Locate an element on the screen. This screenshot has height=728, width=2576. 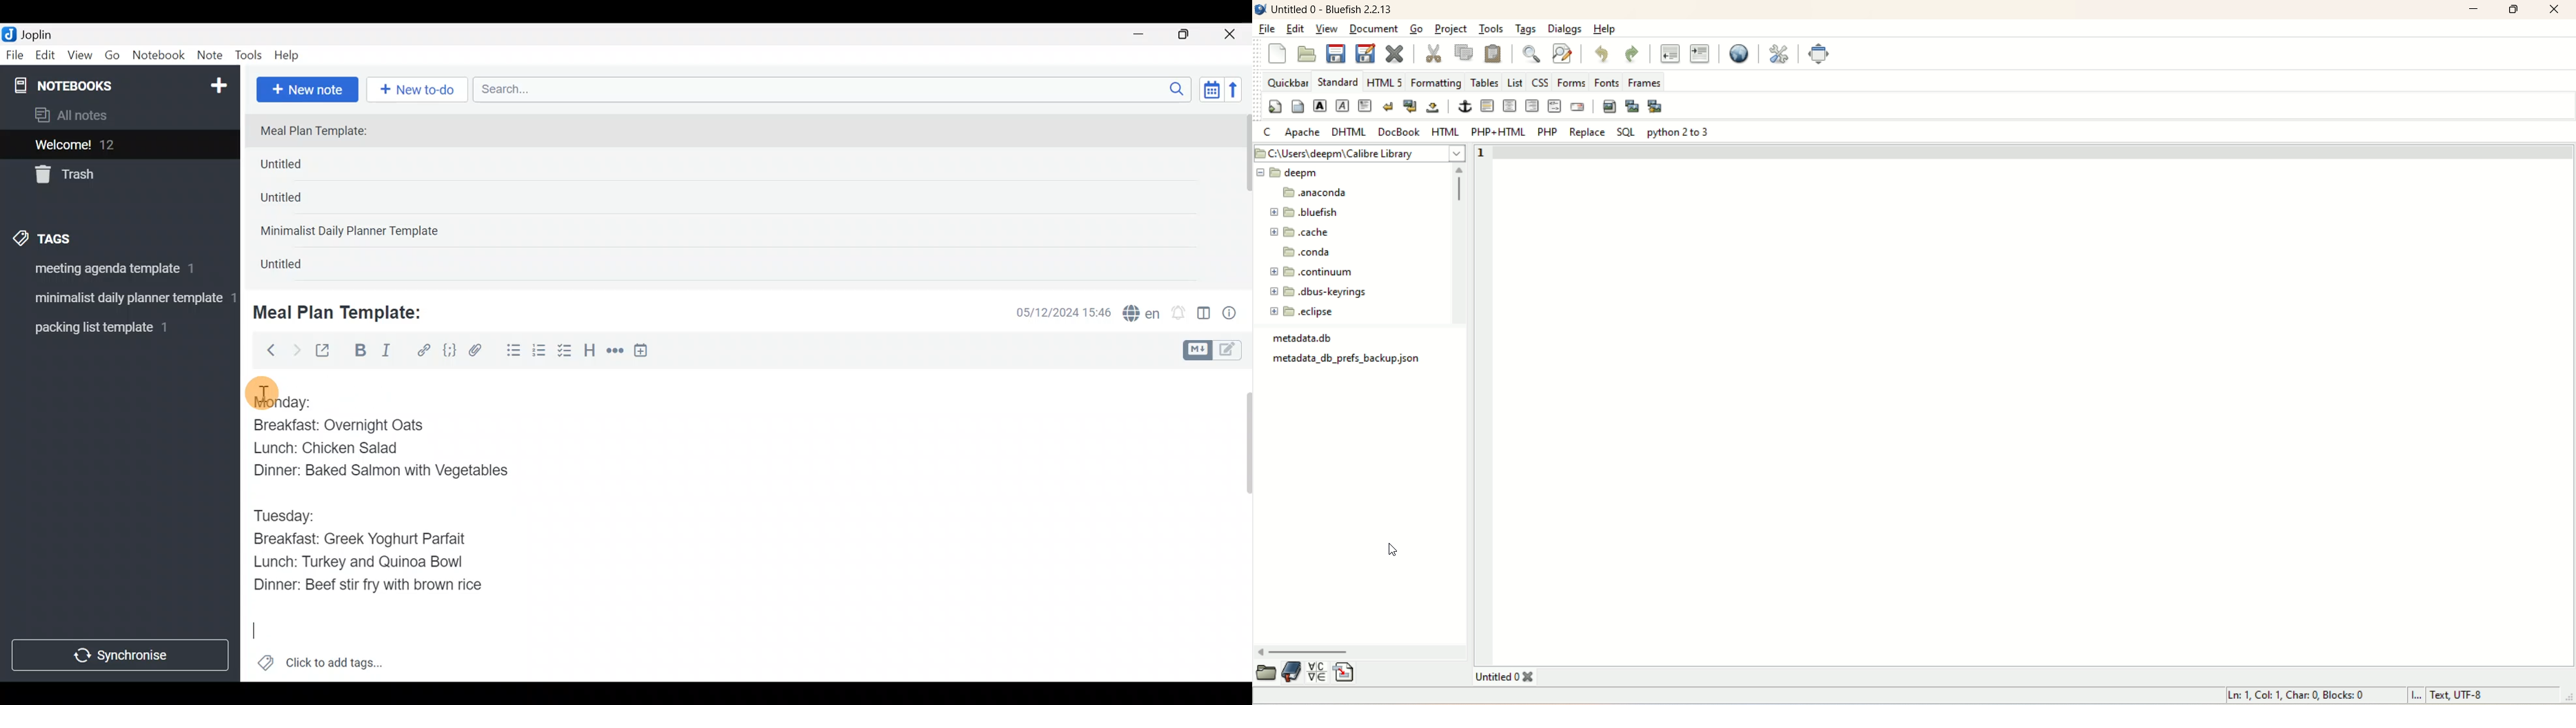
project is located at coordinates (1453, 29).